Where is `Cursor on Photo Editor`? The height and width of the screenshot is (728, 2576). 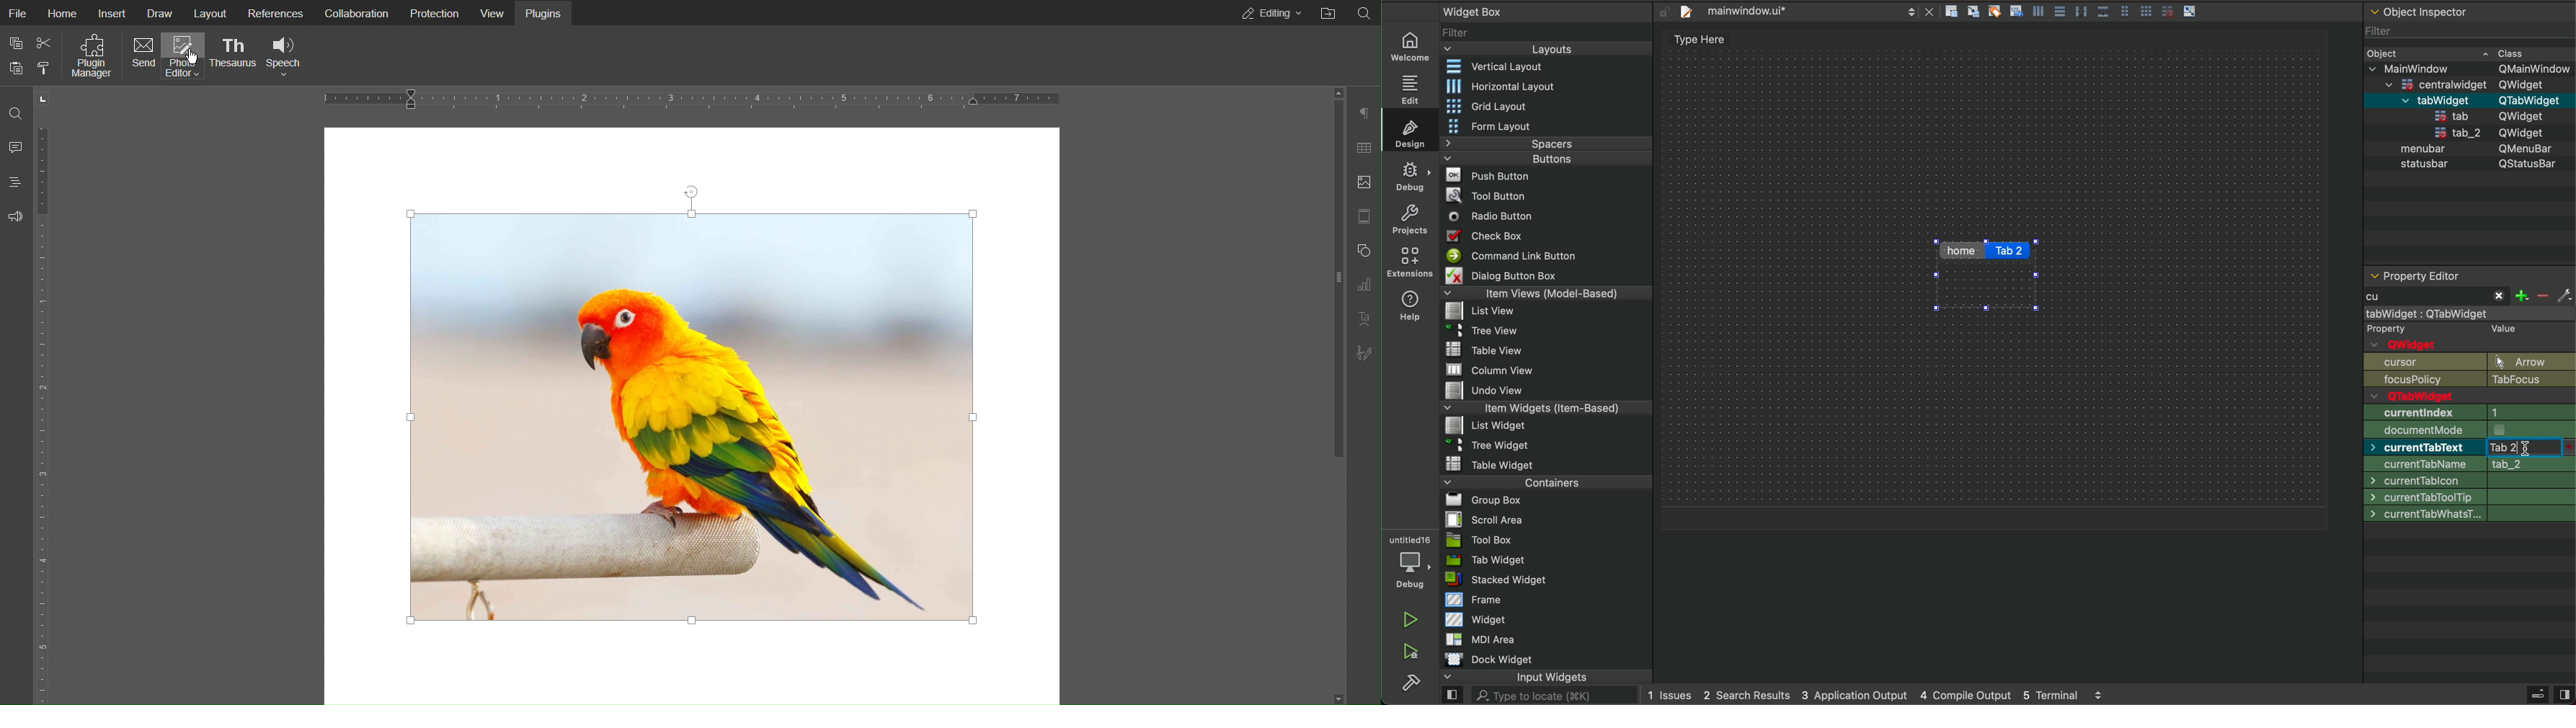 Cursor on Photo Editor is located at coordinates (190, 58).